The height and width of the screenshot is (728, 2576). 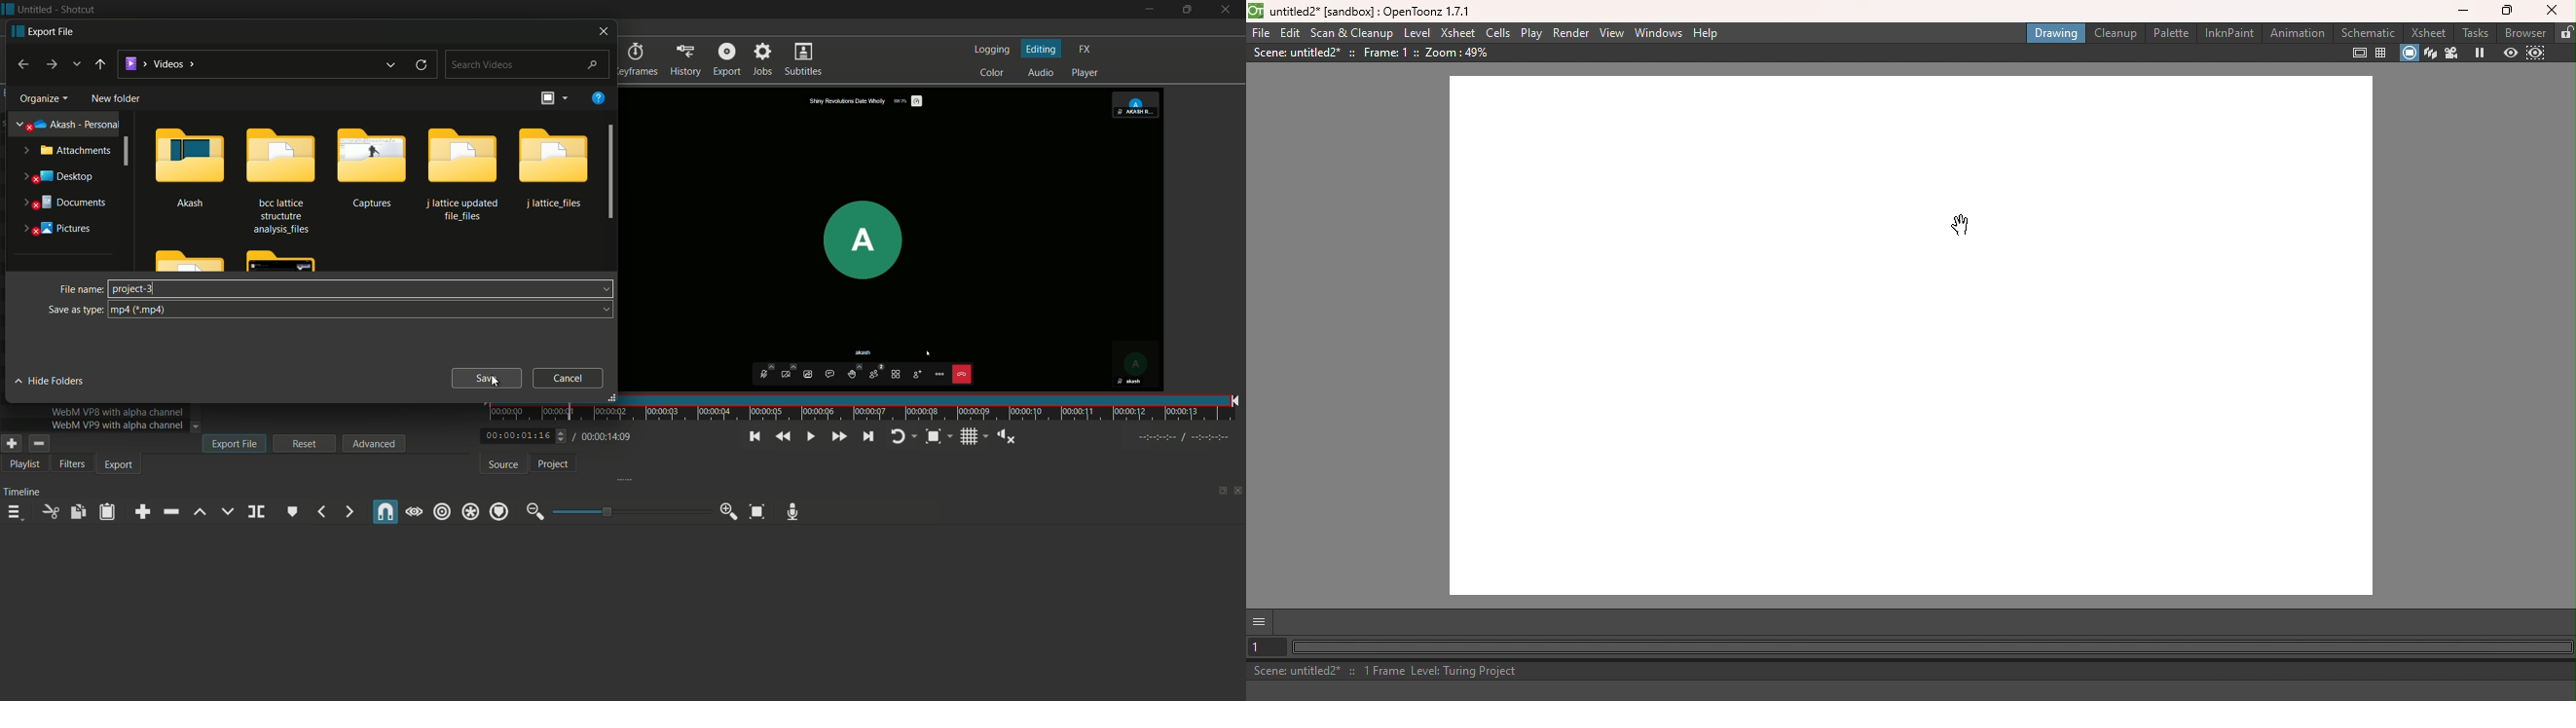 What do you see at coordinates (26, 464) in the screenshot?
I see `playlist` at bounding box center [26, 464].